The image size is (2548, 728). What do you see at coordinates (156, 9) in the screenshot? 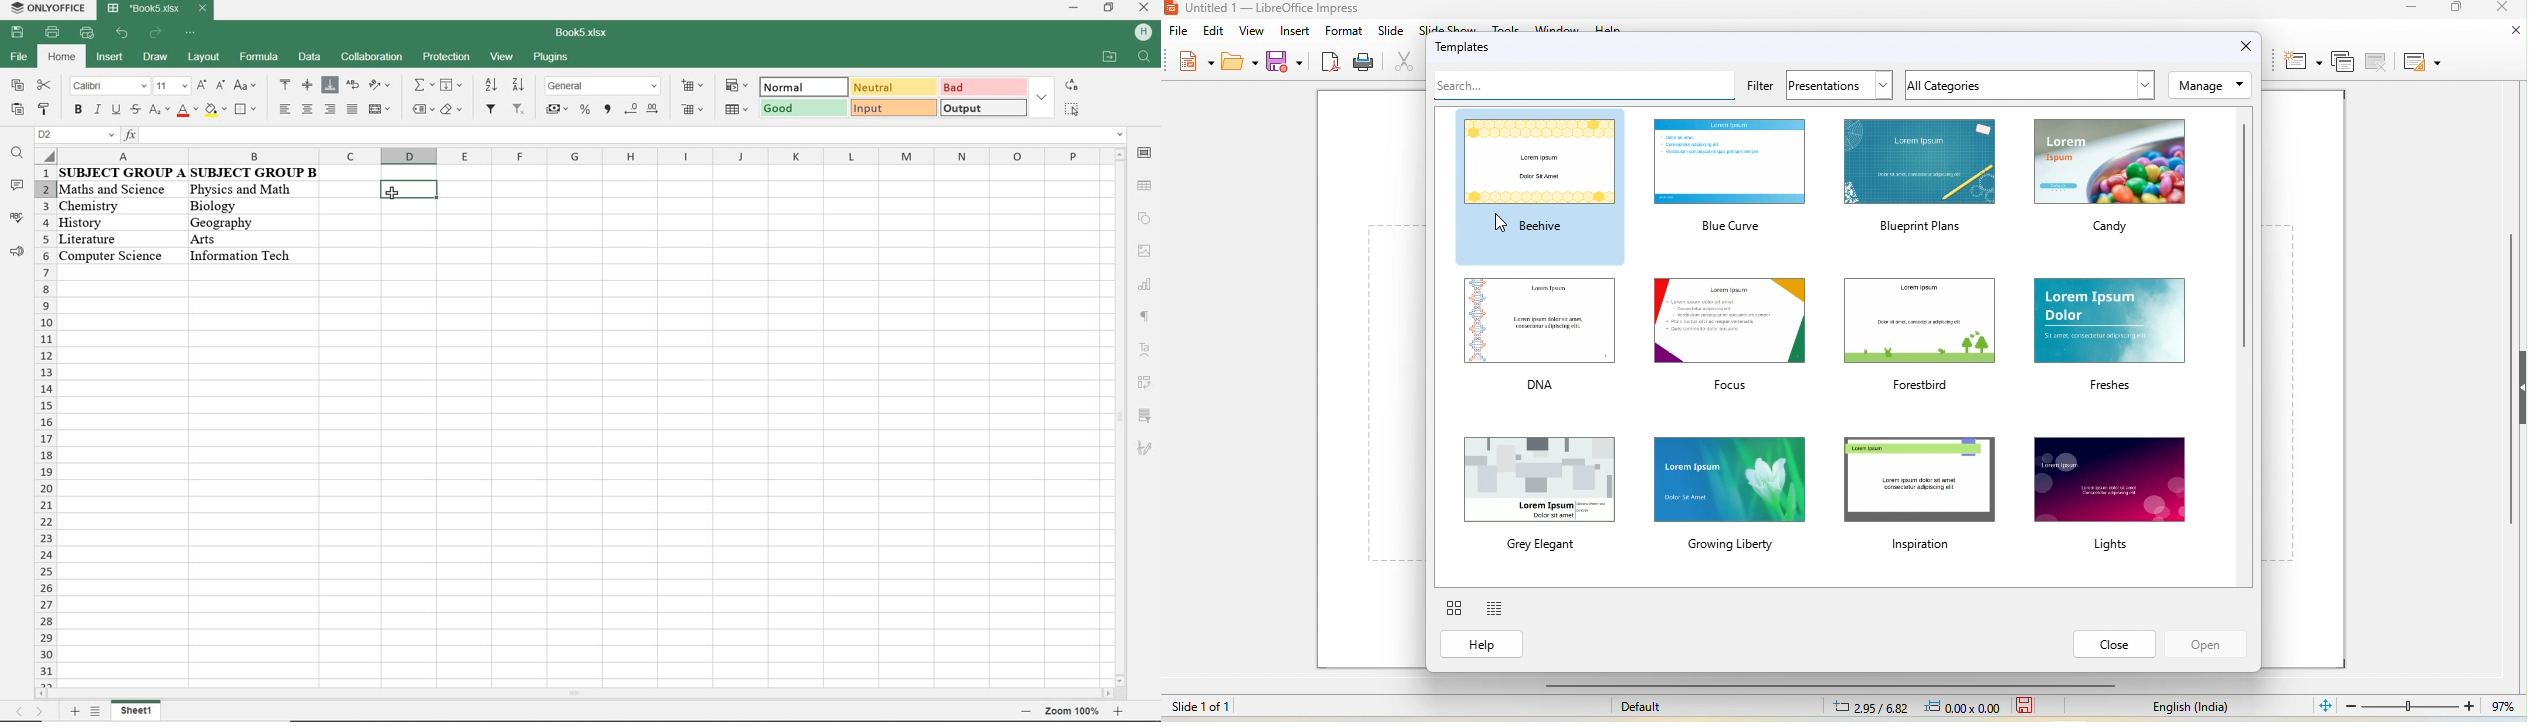
I see `document name` at bounding box center [156, 9].